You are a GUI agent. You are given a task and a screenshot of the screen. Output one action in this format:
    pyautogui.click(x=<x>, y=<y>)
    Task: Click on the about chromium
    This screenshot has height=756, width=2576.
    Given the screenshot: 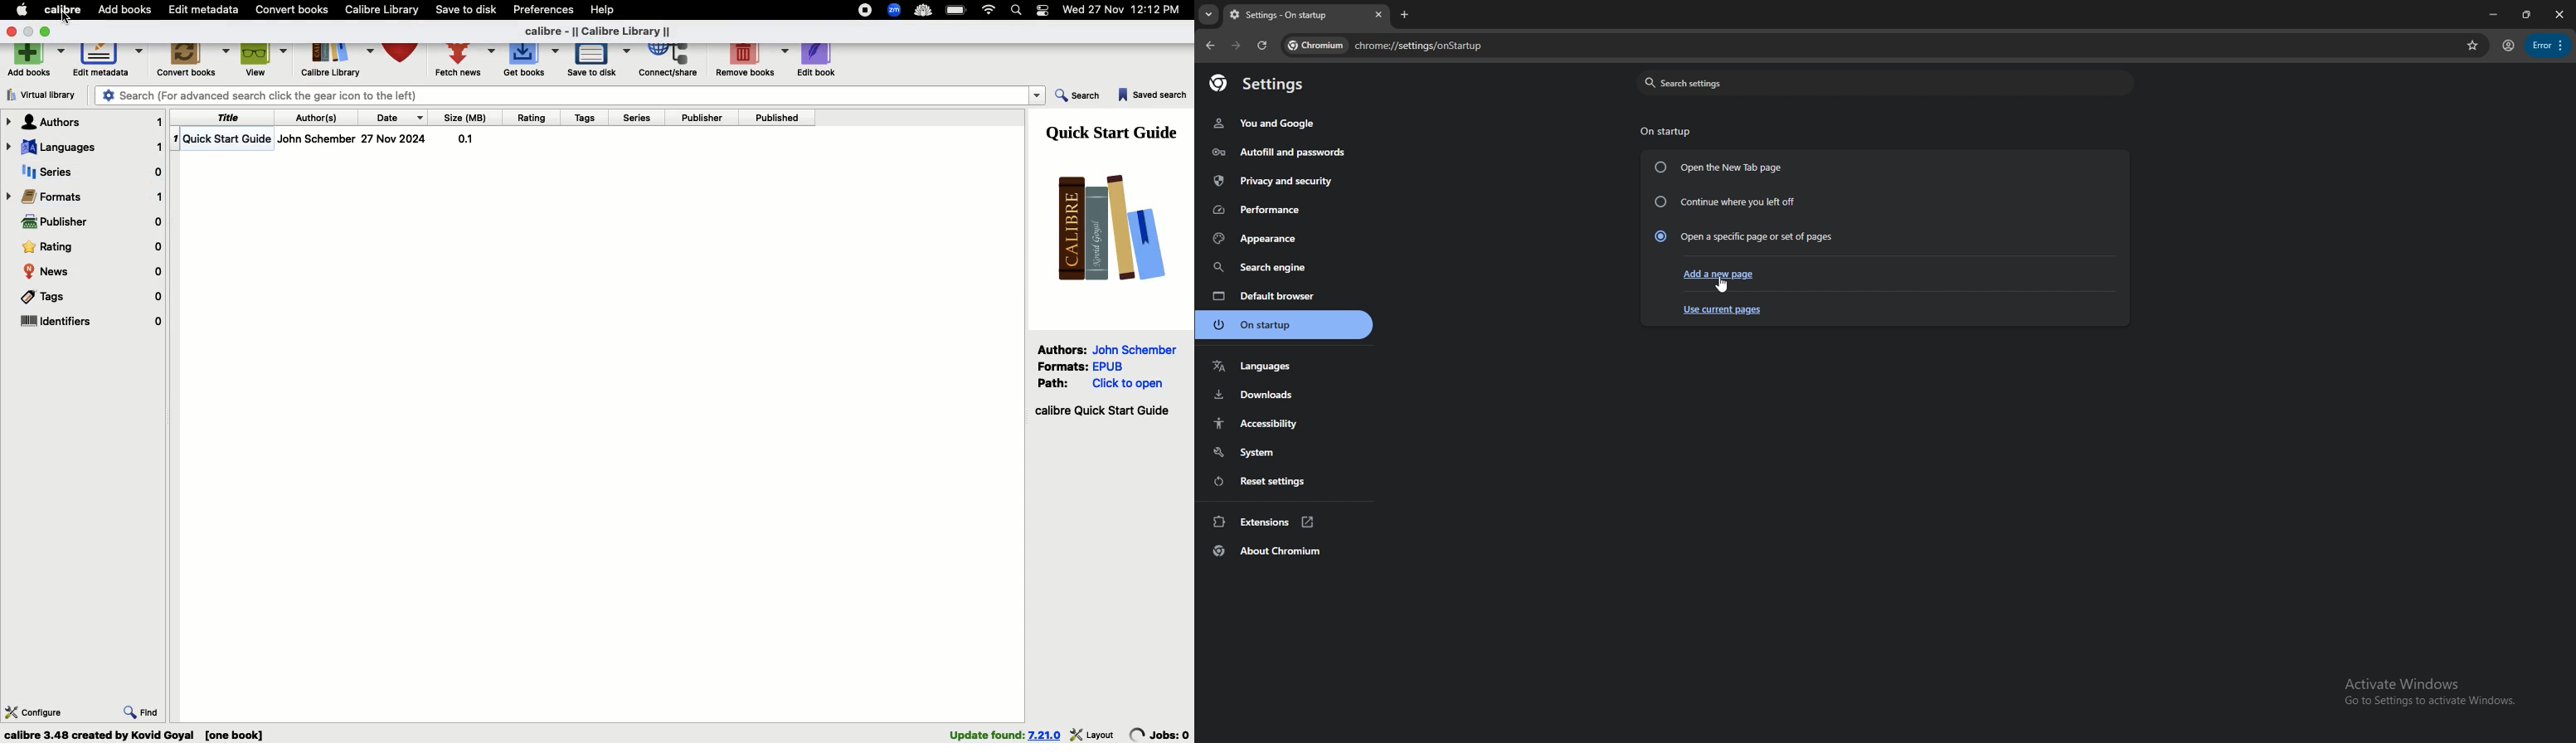 What is the action you would take?
    pyautogui.click(x=1285, y=551)
    